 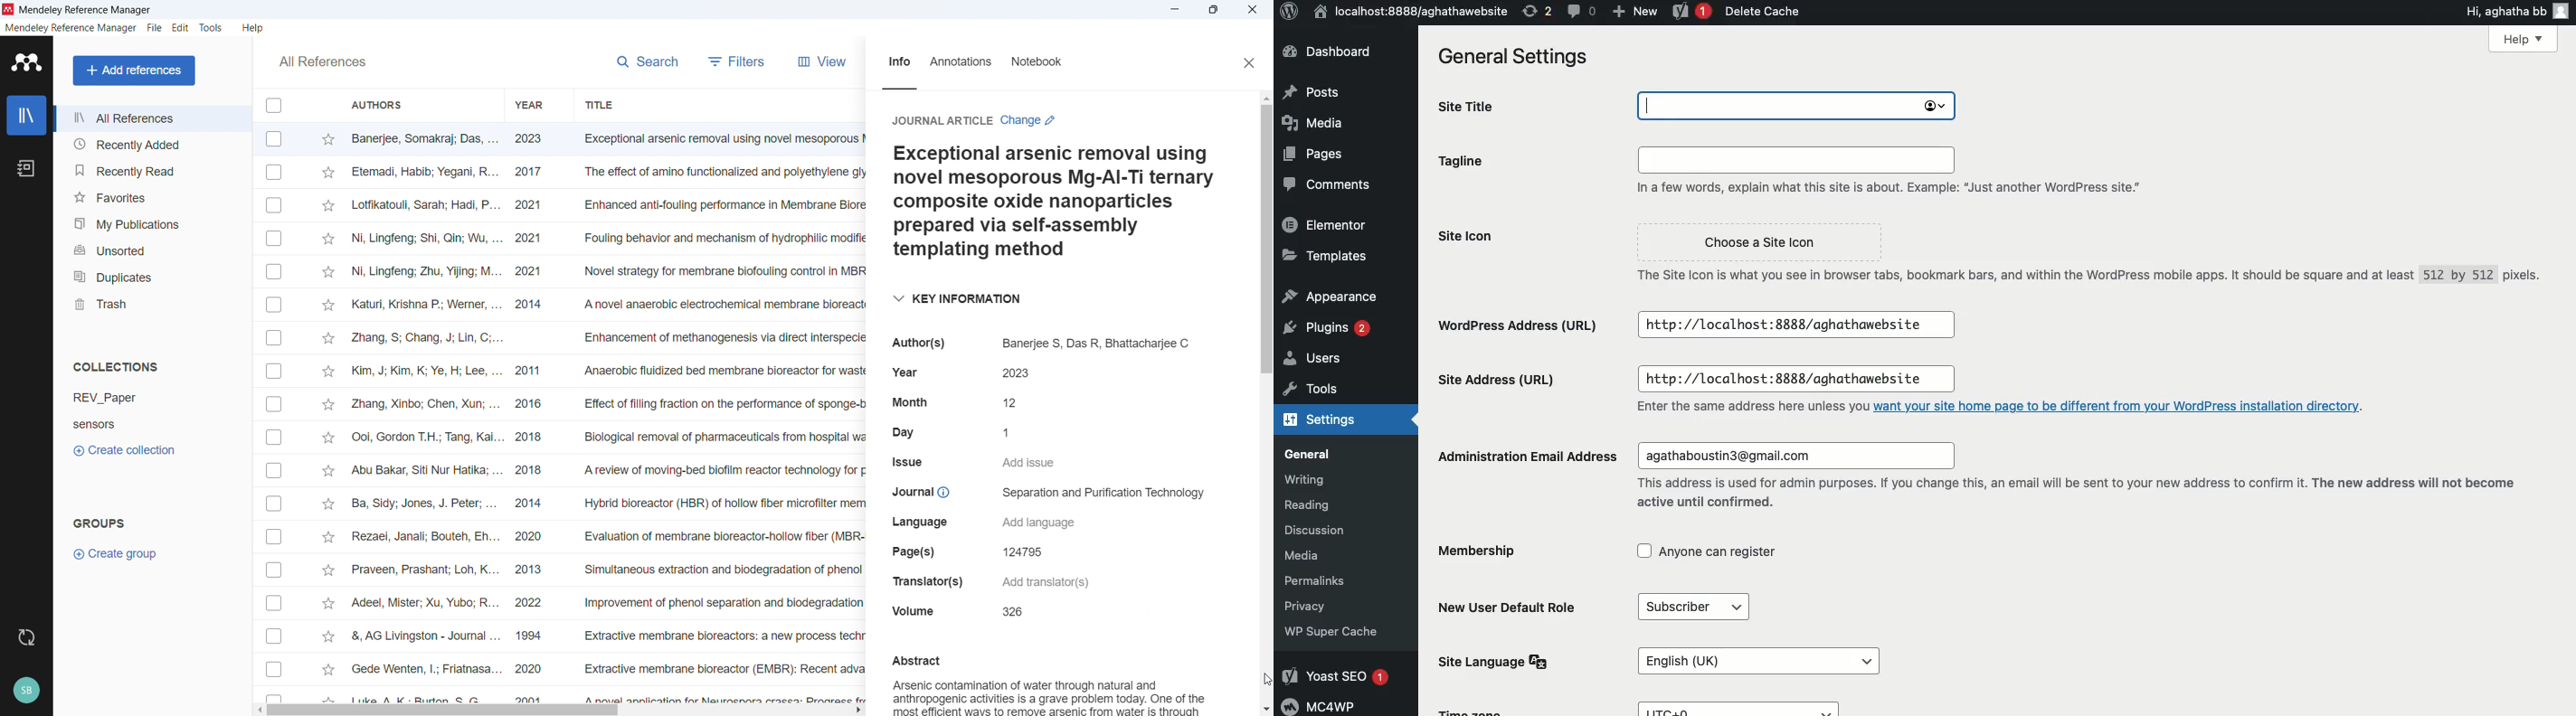 What do you see at coordinates (420, 635) in the screenshot?
I see `& ag livingston-journal` at bounding box center [420, 635].